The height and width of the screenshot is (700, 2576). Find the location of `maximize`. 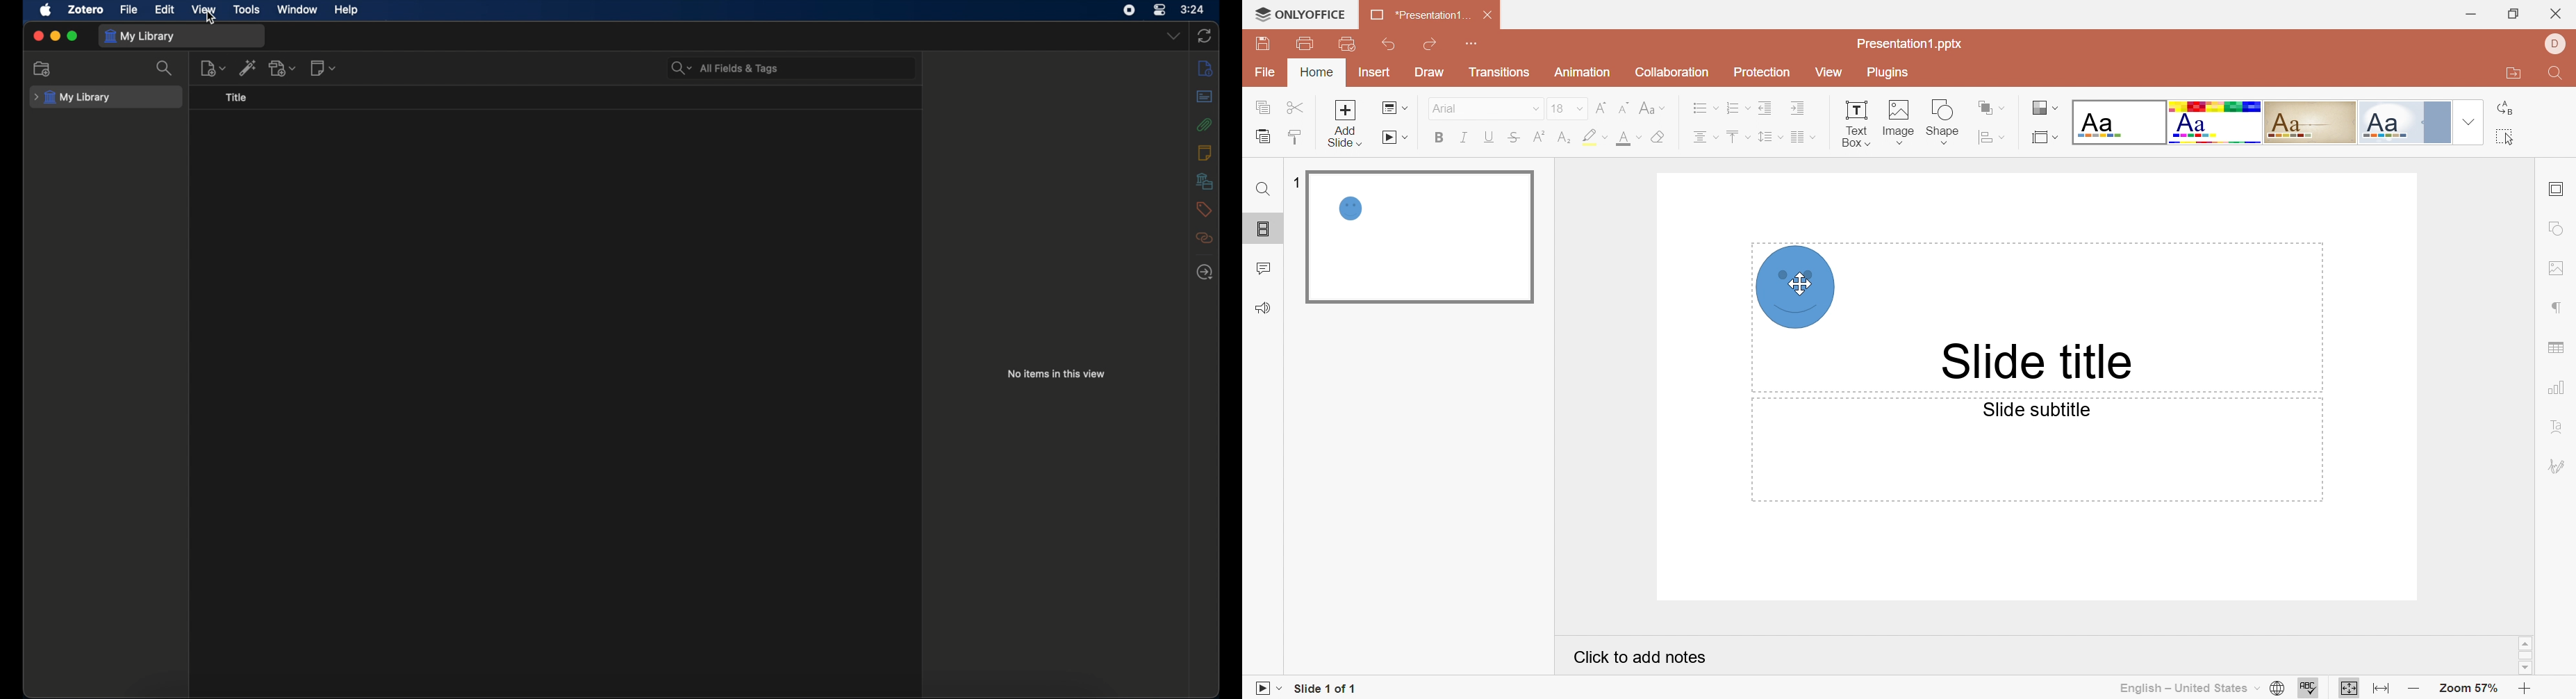

maximize is located at coordinates (74, 36).